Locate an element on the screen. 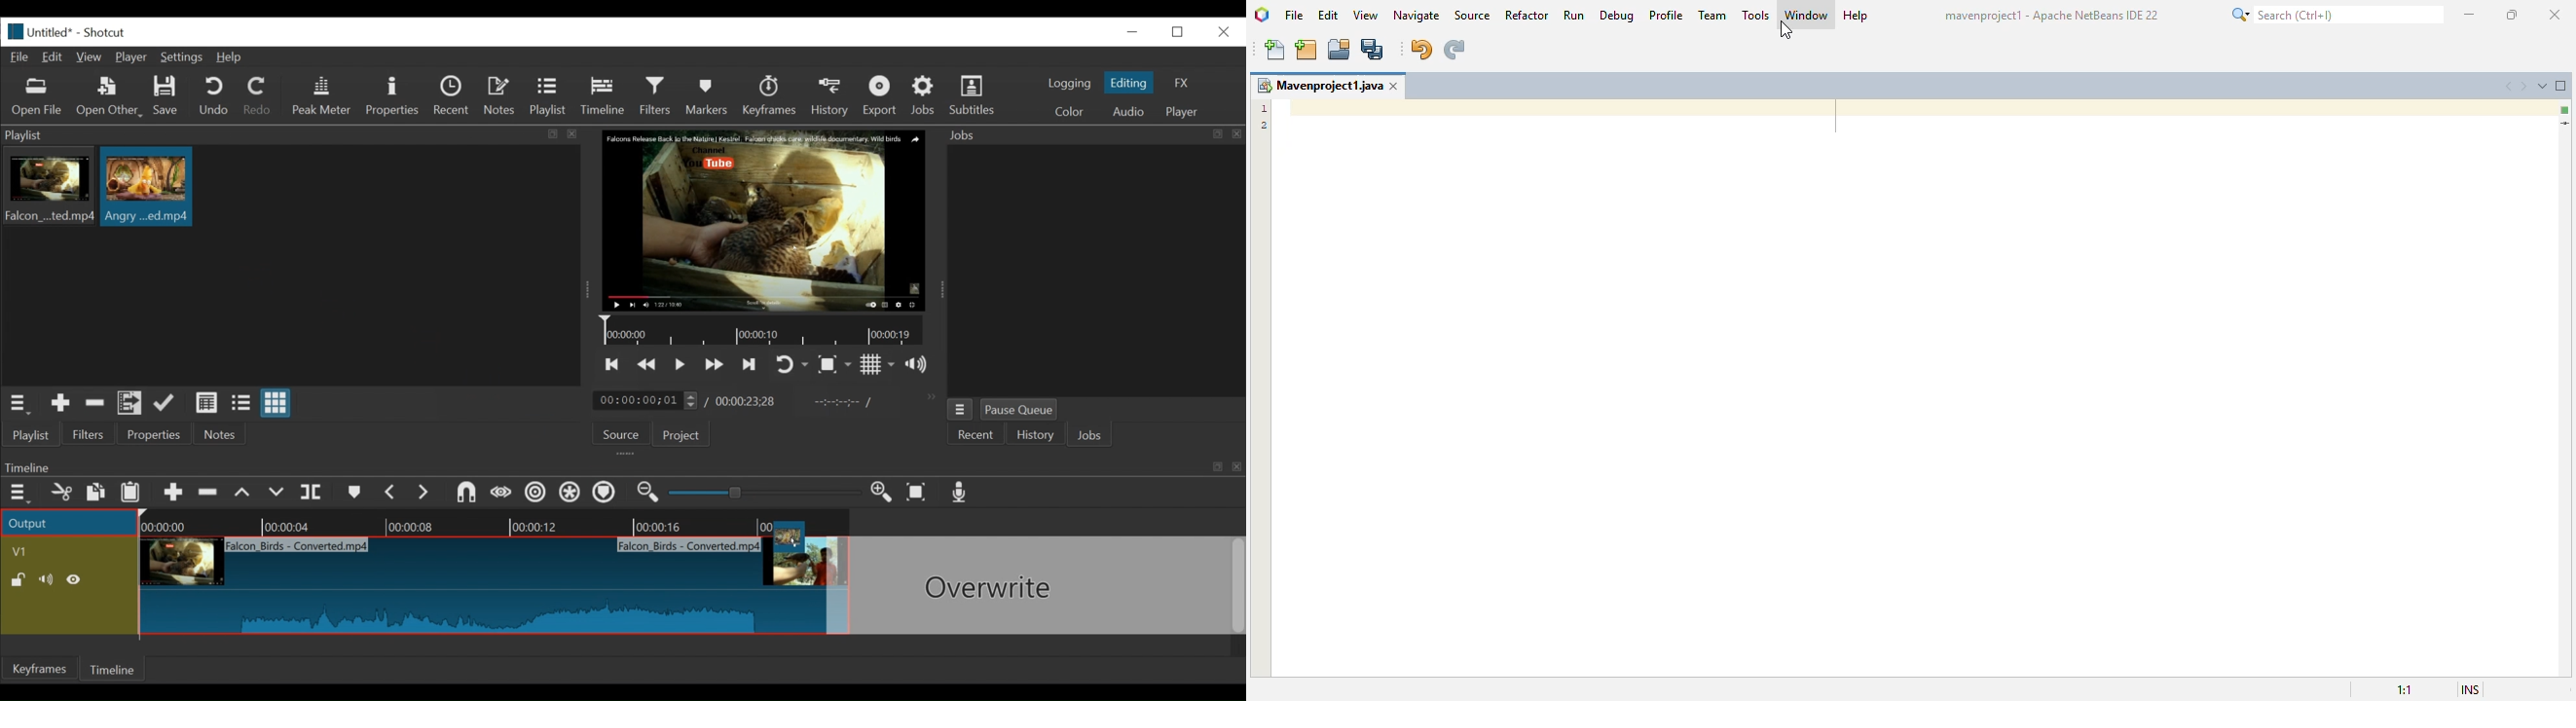  Project is located at coordinates (679, 436).